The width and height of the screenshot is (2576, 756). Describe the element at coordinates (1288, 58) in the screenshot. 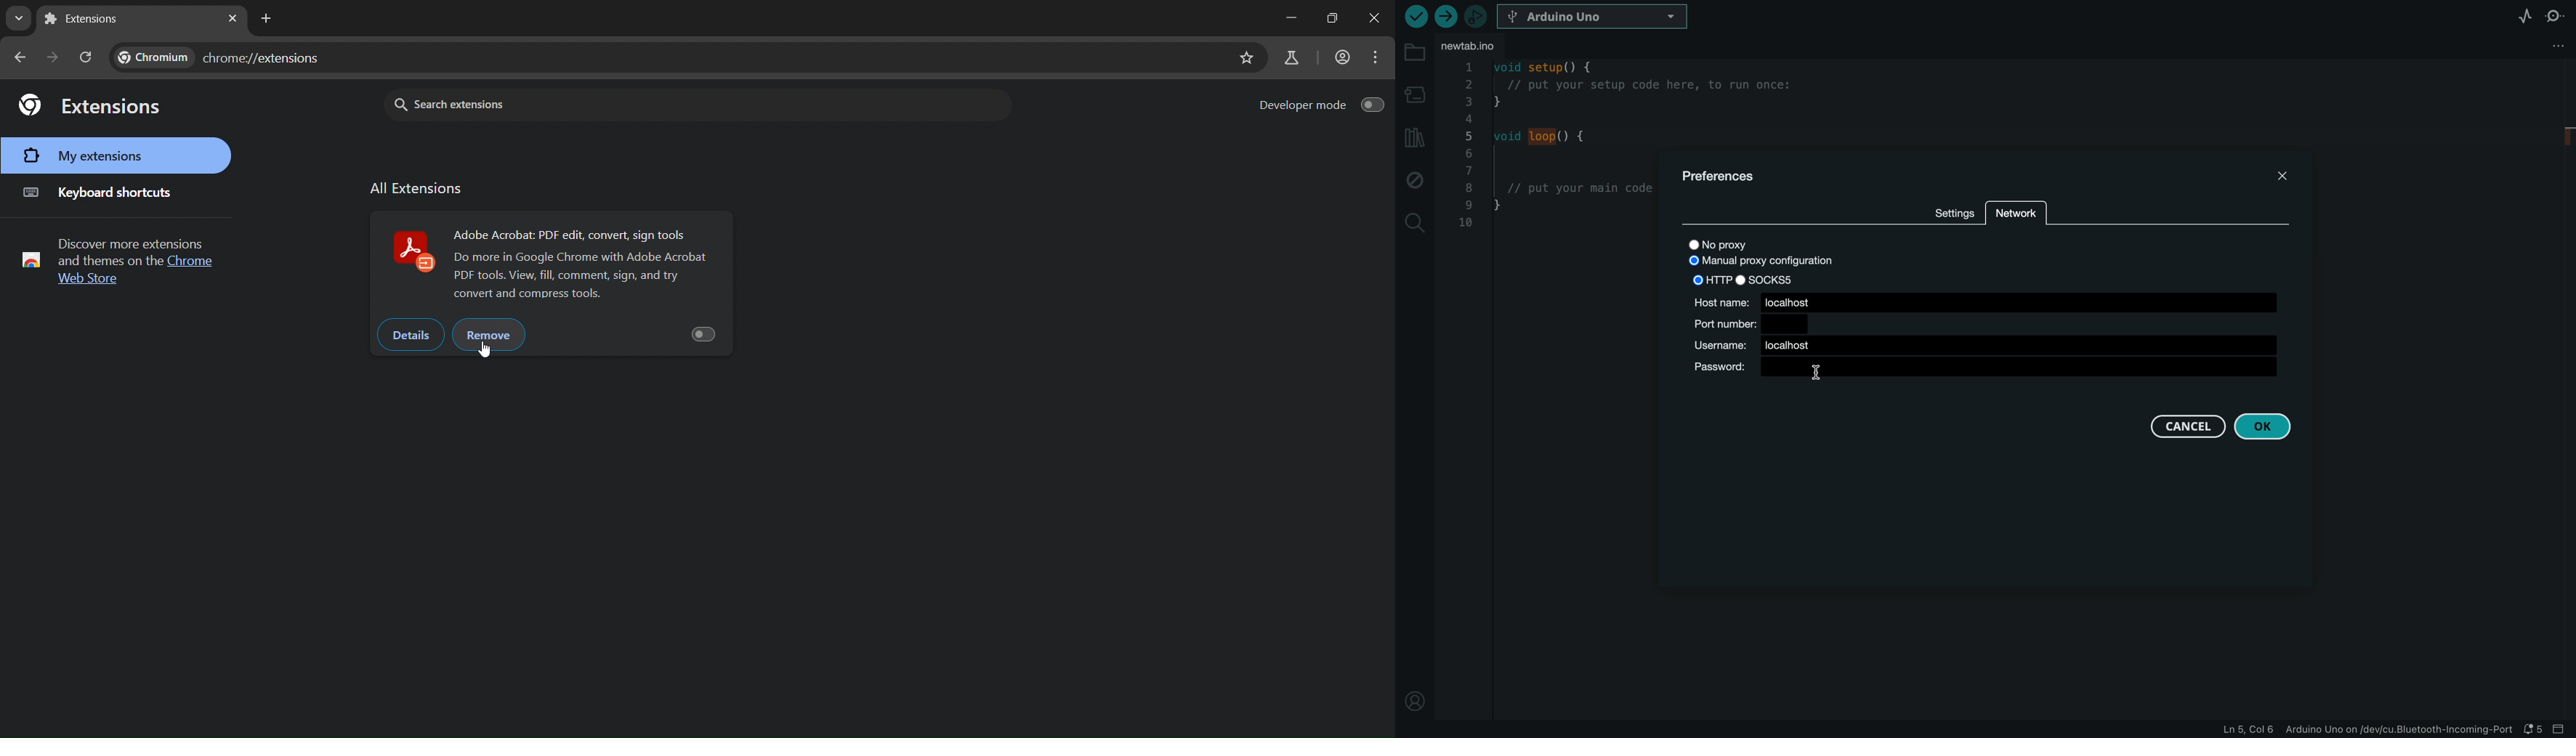

I see `search labs` at that location.